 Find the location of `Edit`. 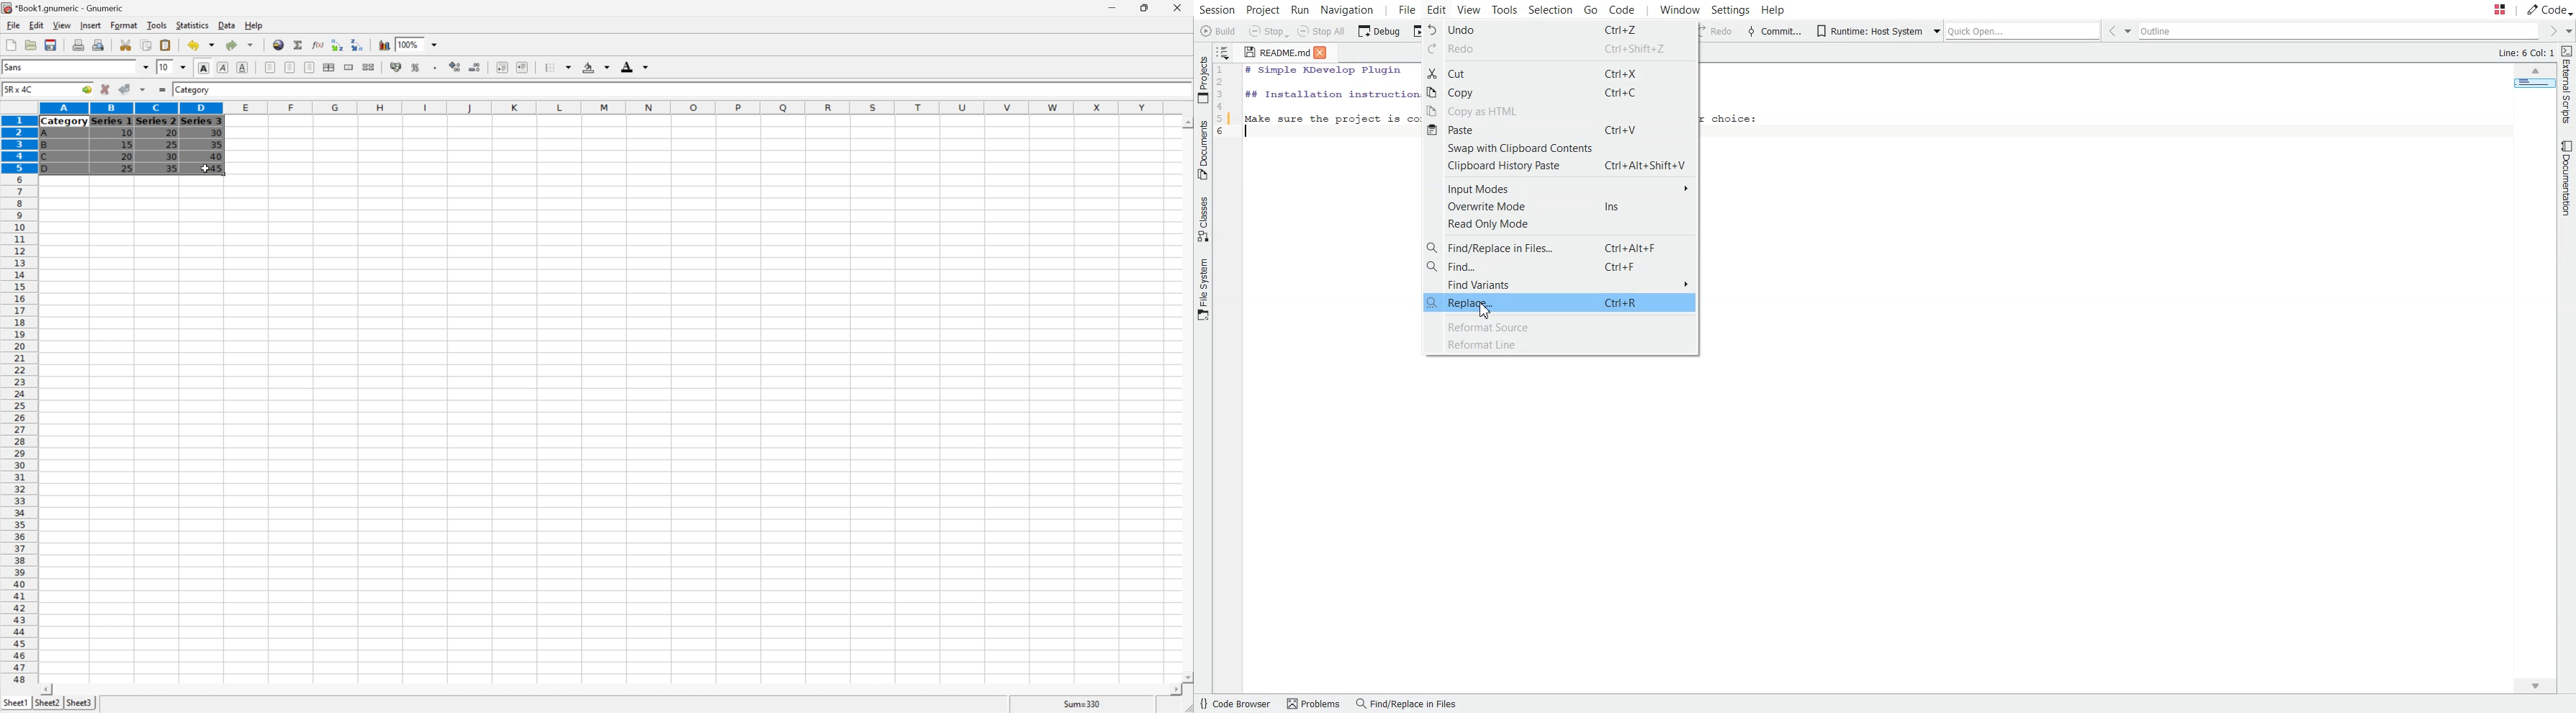

Edit is located at coordinates (37, 24).